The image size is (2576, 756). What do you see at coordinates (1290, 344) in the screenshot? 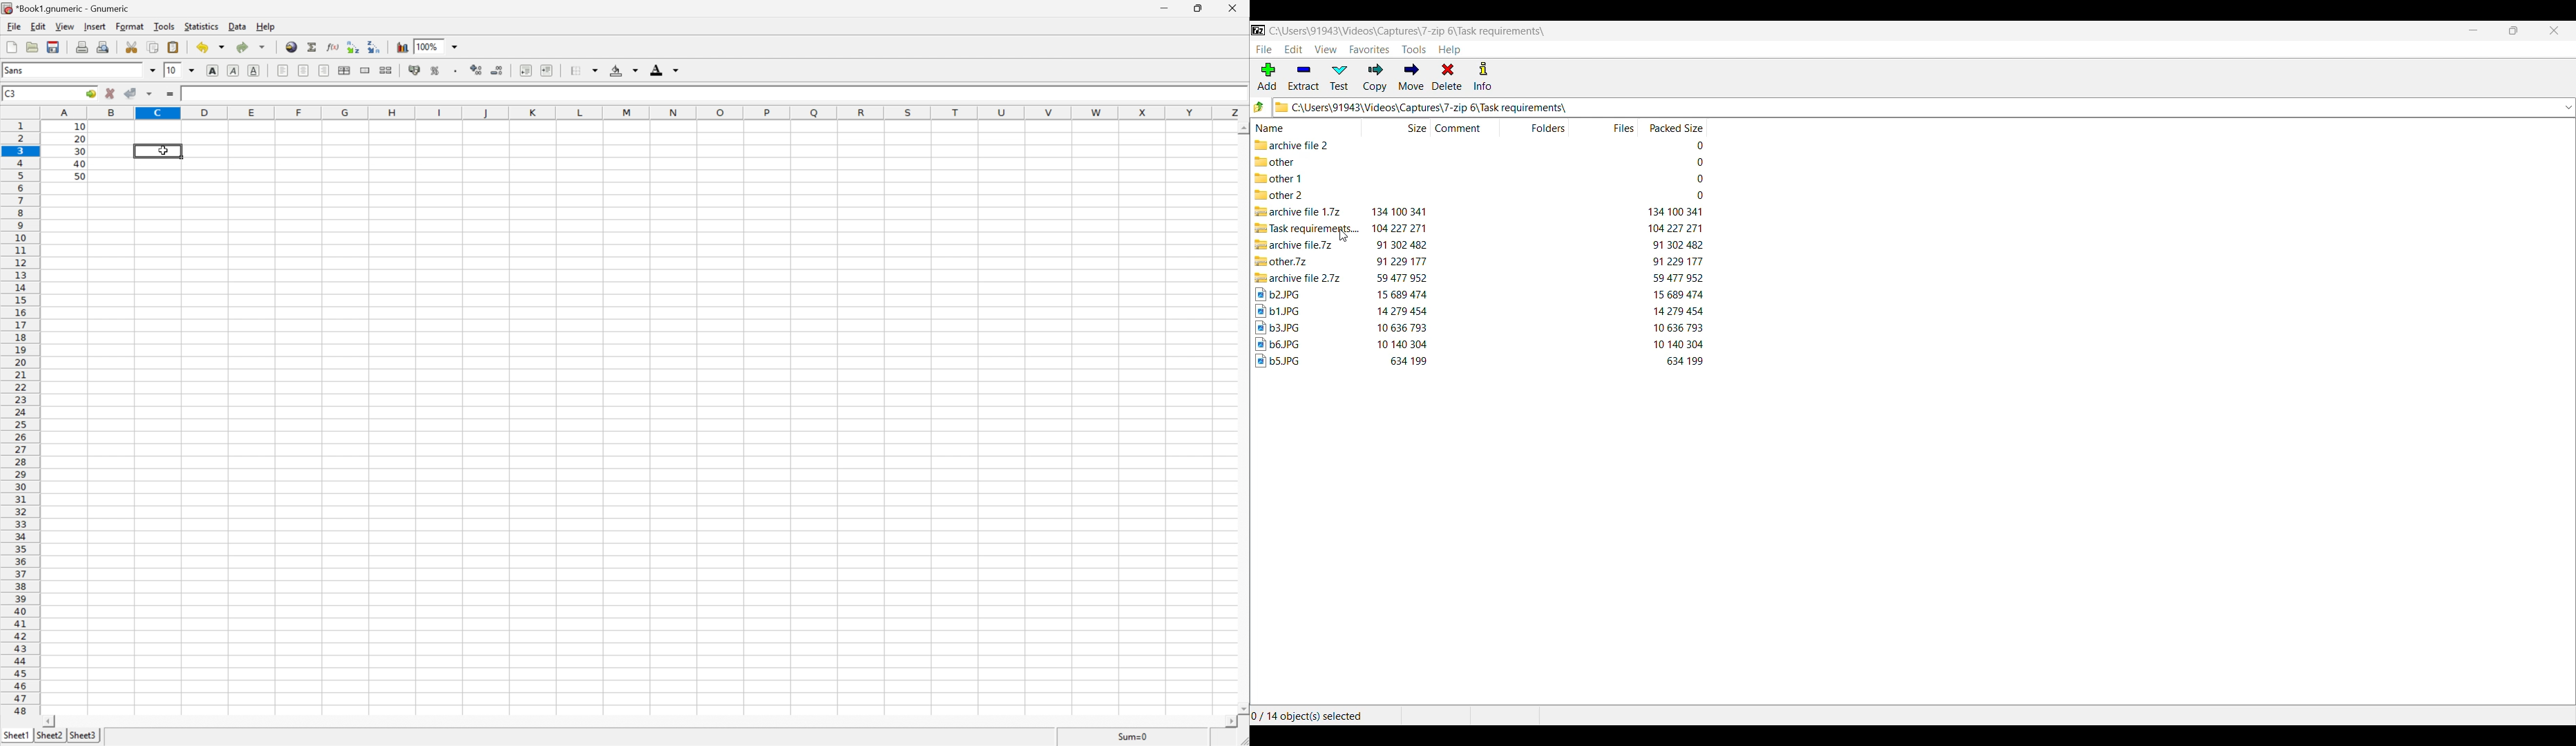
I see `image file` at bounding box center [1290, 344].